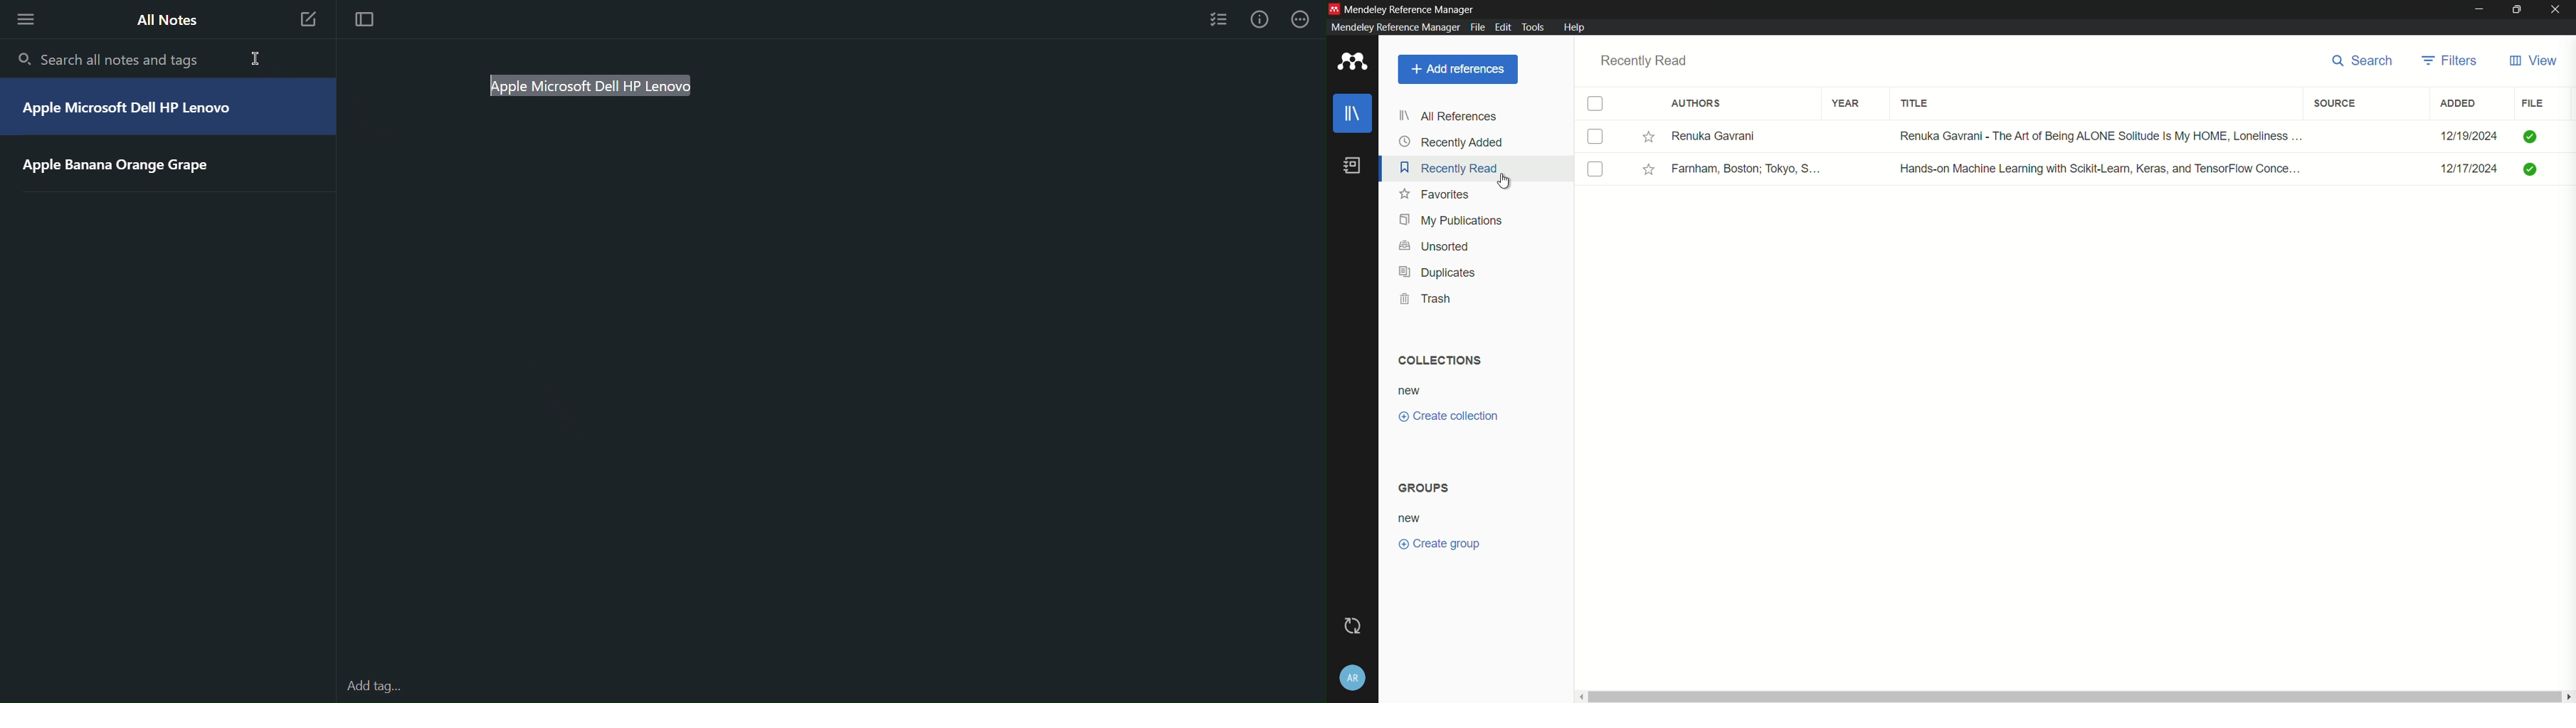 This screenshot has height=728, width=2576. I want to click on authors, so click(1697, 103).